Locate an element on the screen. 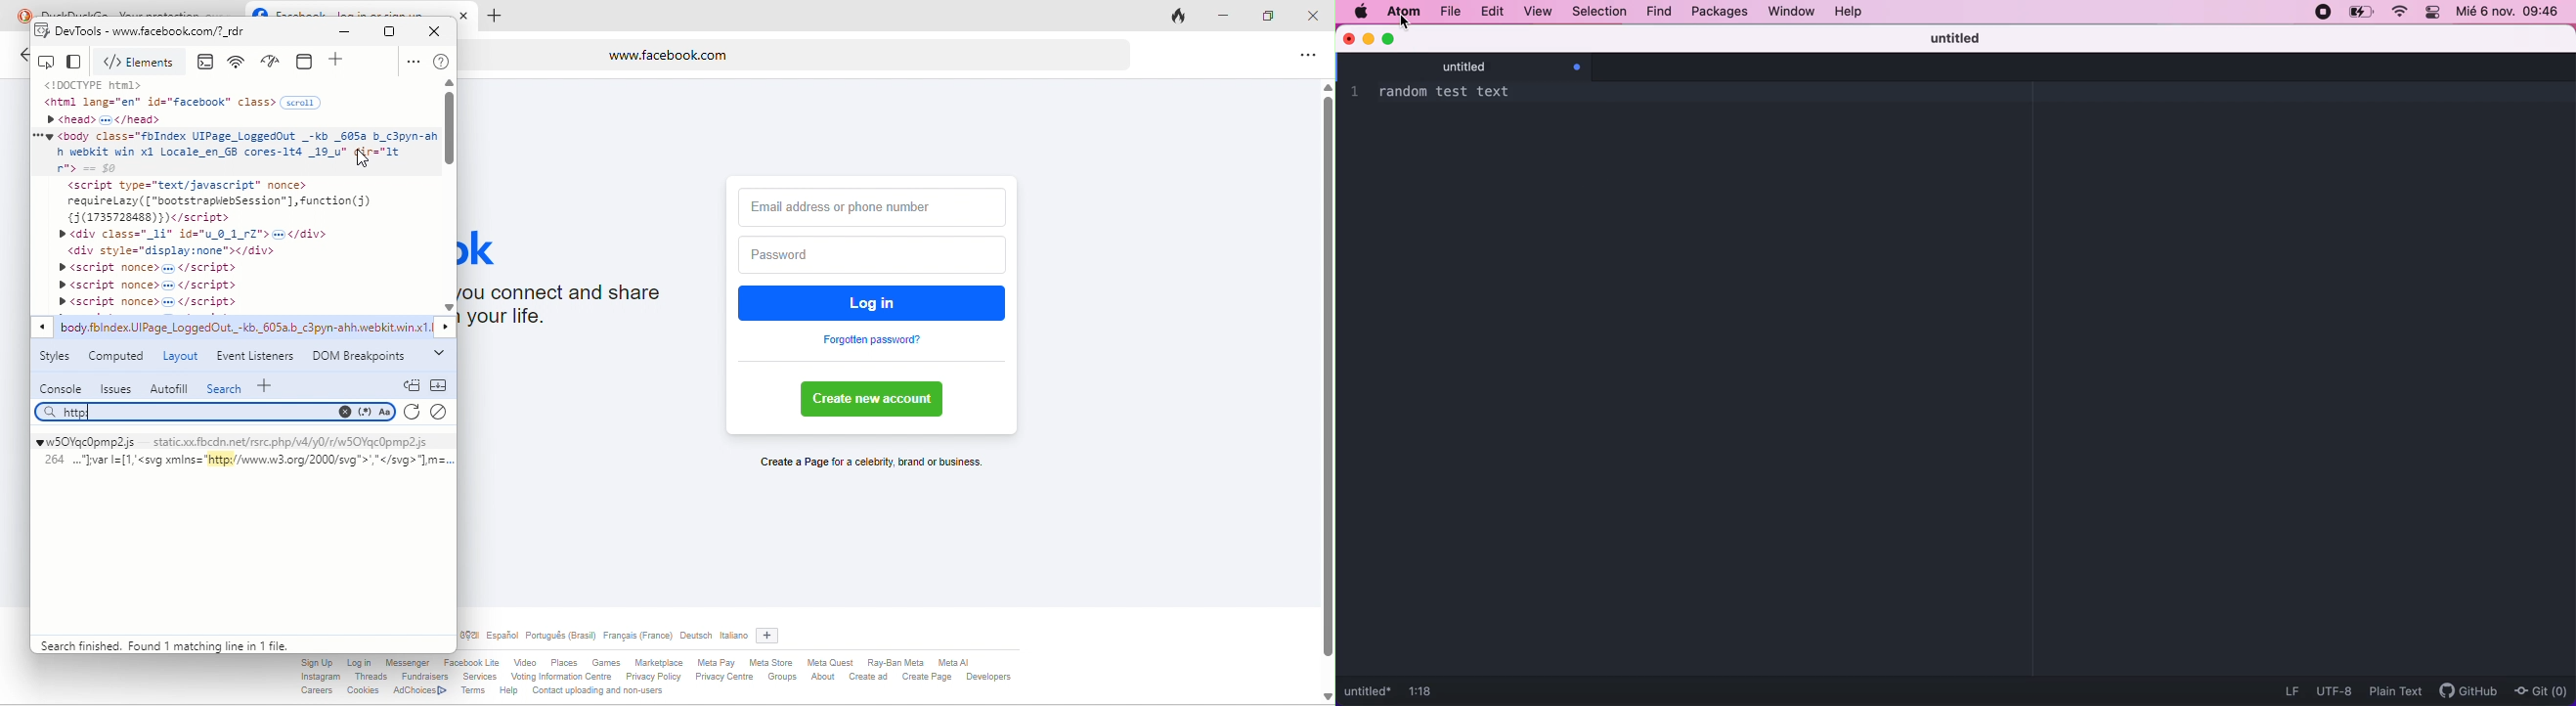 The width and height of the screenshot is (2576, 728). view is located at coordinates (1540, 13).